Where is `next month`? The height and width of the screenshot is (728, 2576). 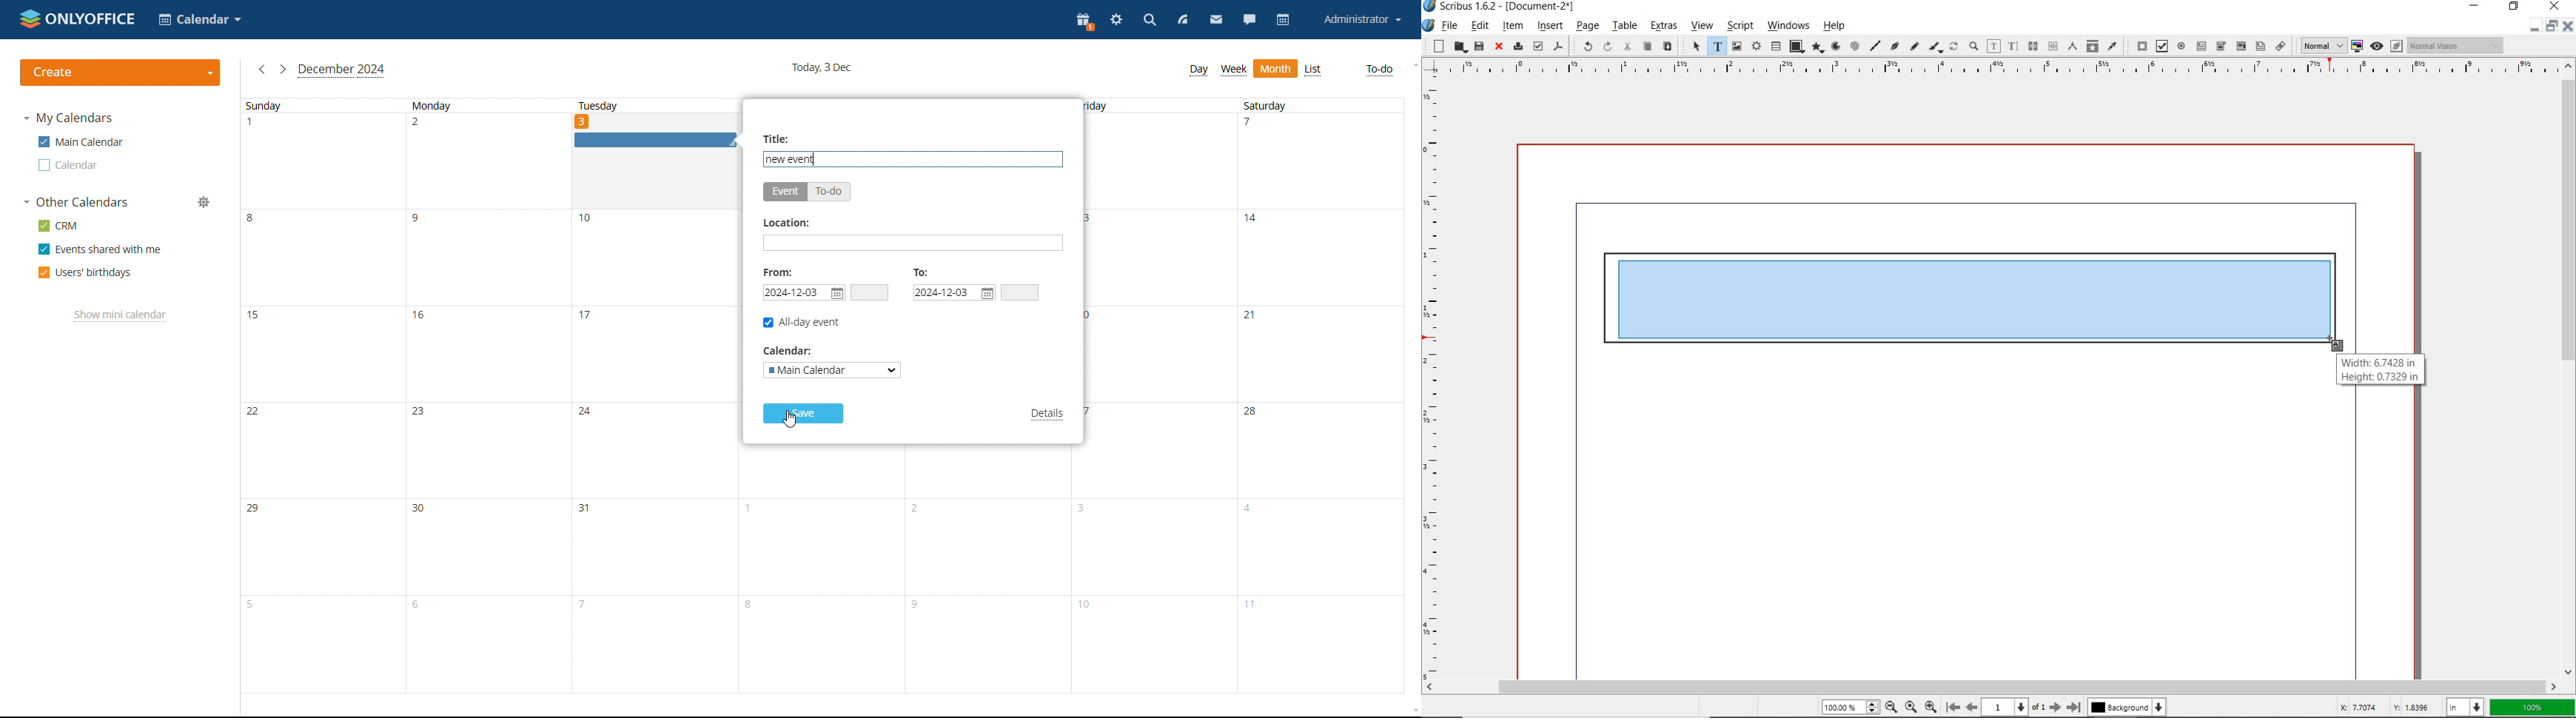 next month is located at coordinates (283, 70).